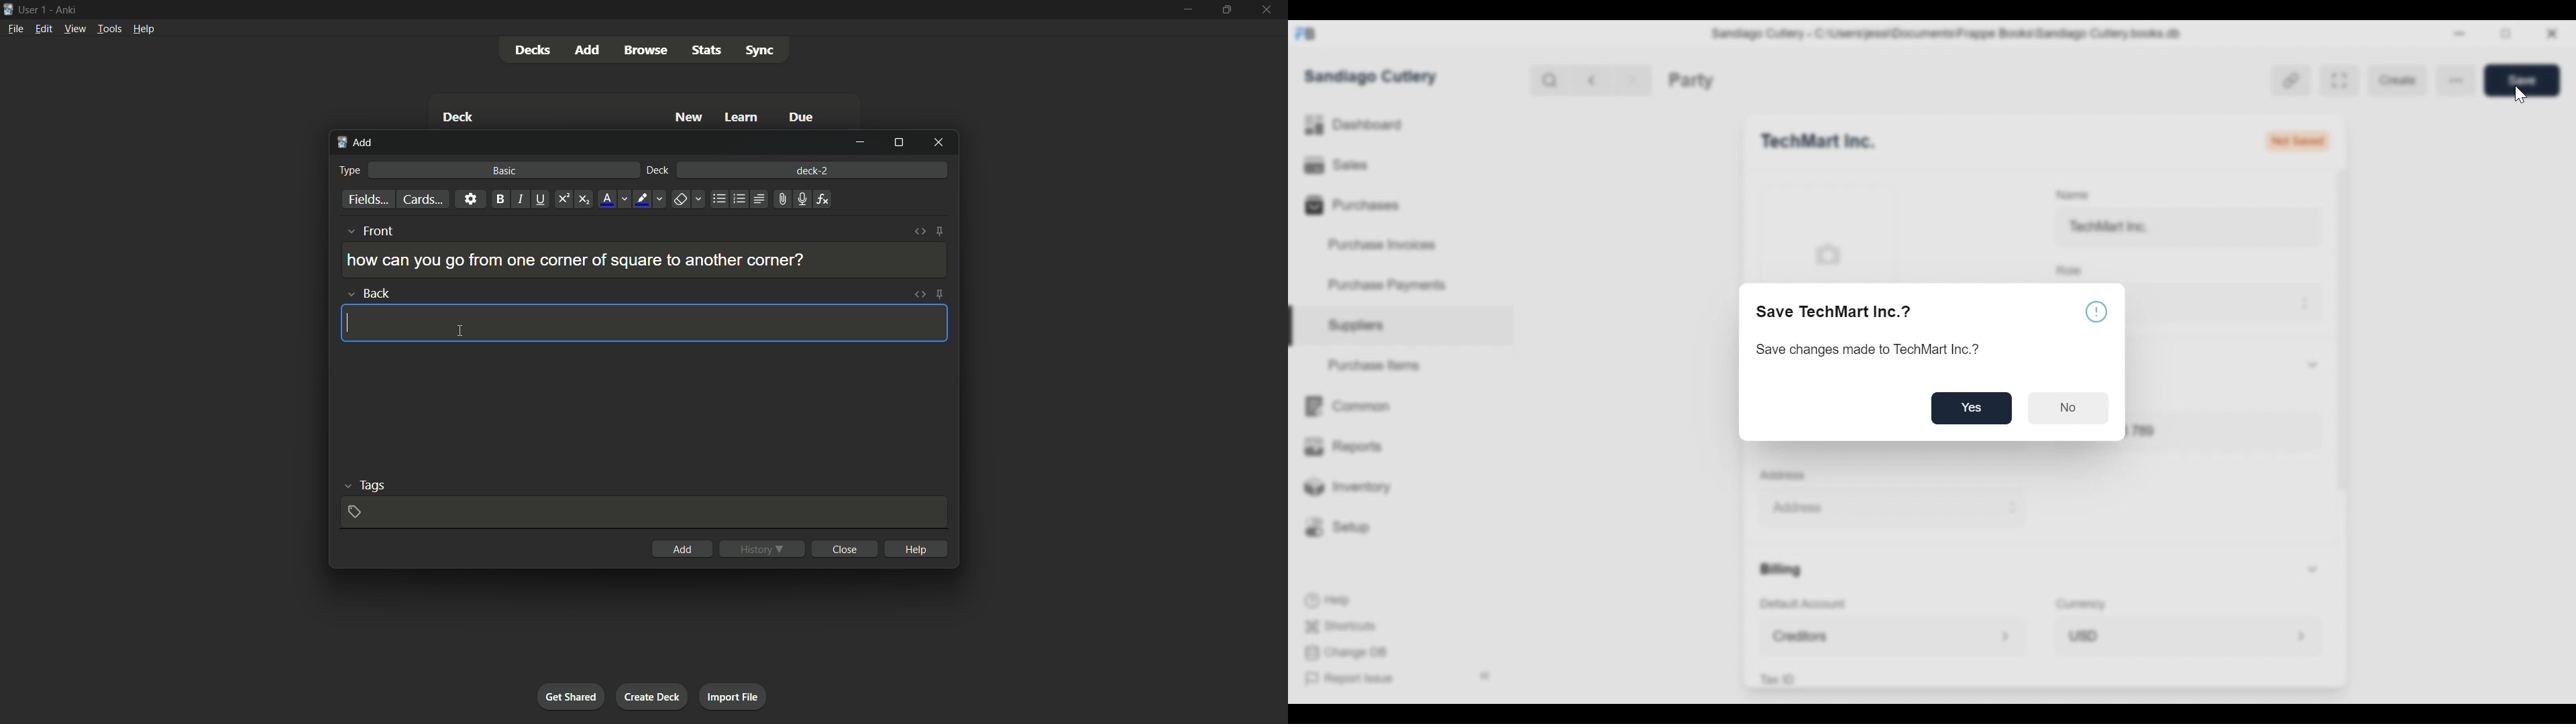 Image resolution: width=2576 pixels, height=728 pixels. What do you see at coordinates (531, 50) in the screenshot?
I see `decks` at bounding box center [531, 50].